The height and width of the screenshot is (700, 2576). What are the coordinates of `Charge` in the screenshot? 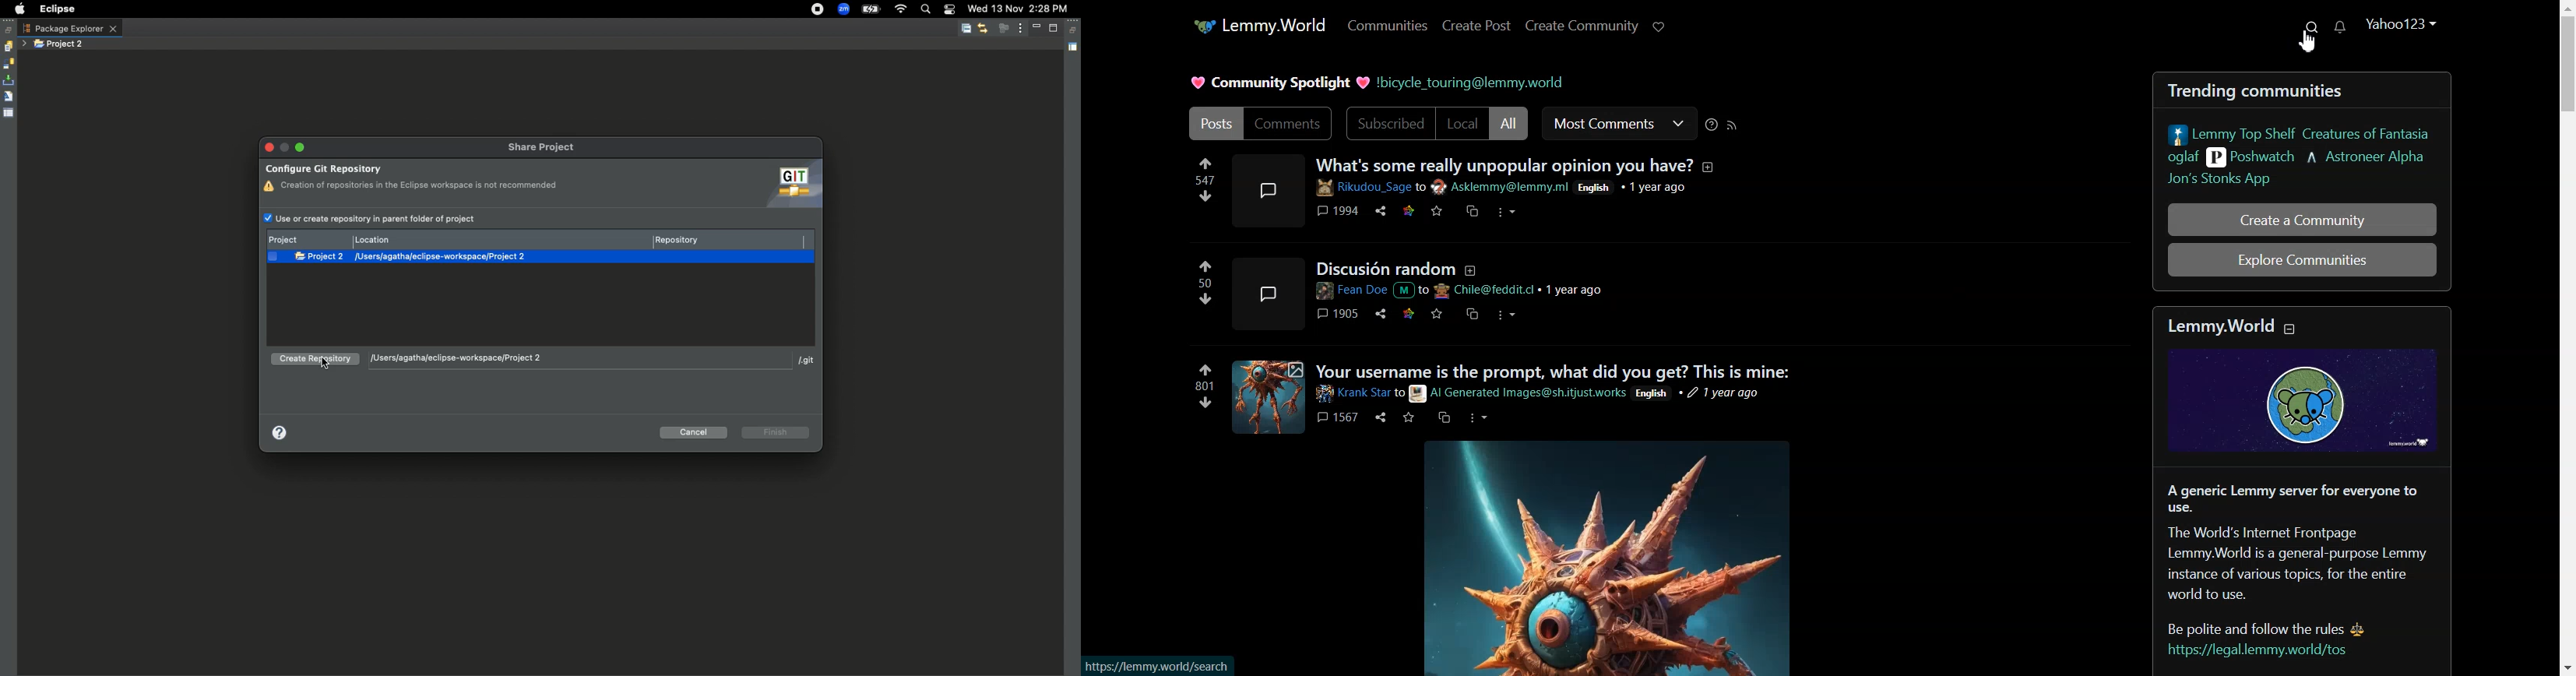 It's located at (870, 11).